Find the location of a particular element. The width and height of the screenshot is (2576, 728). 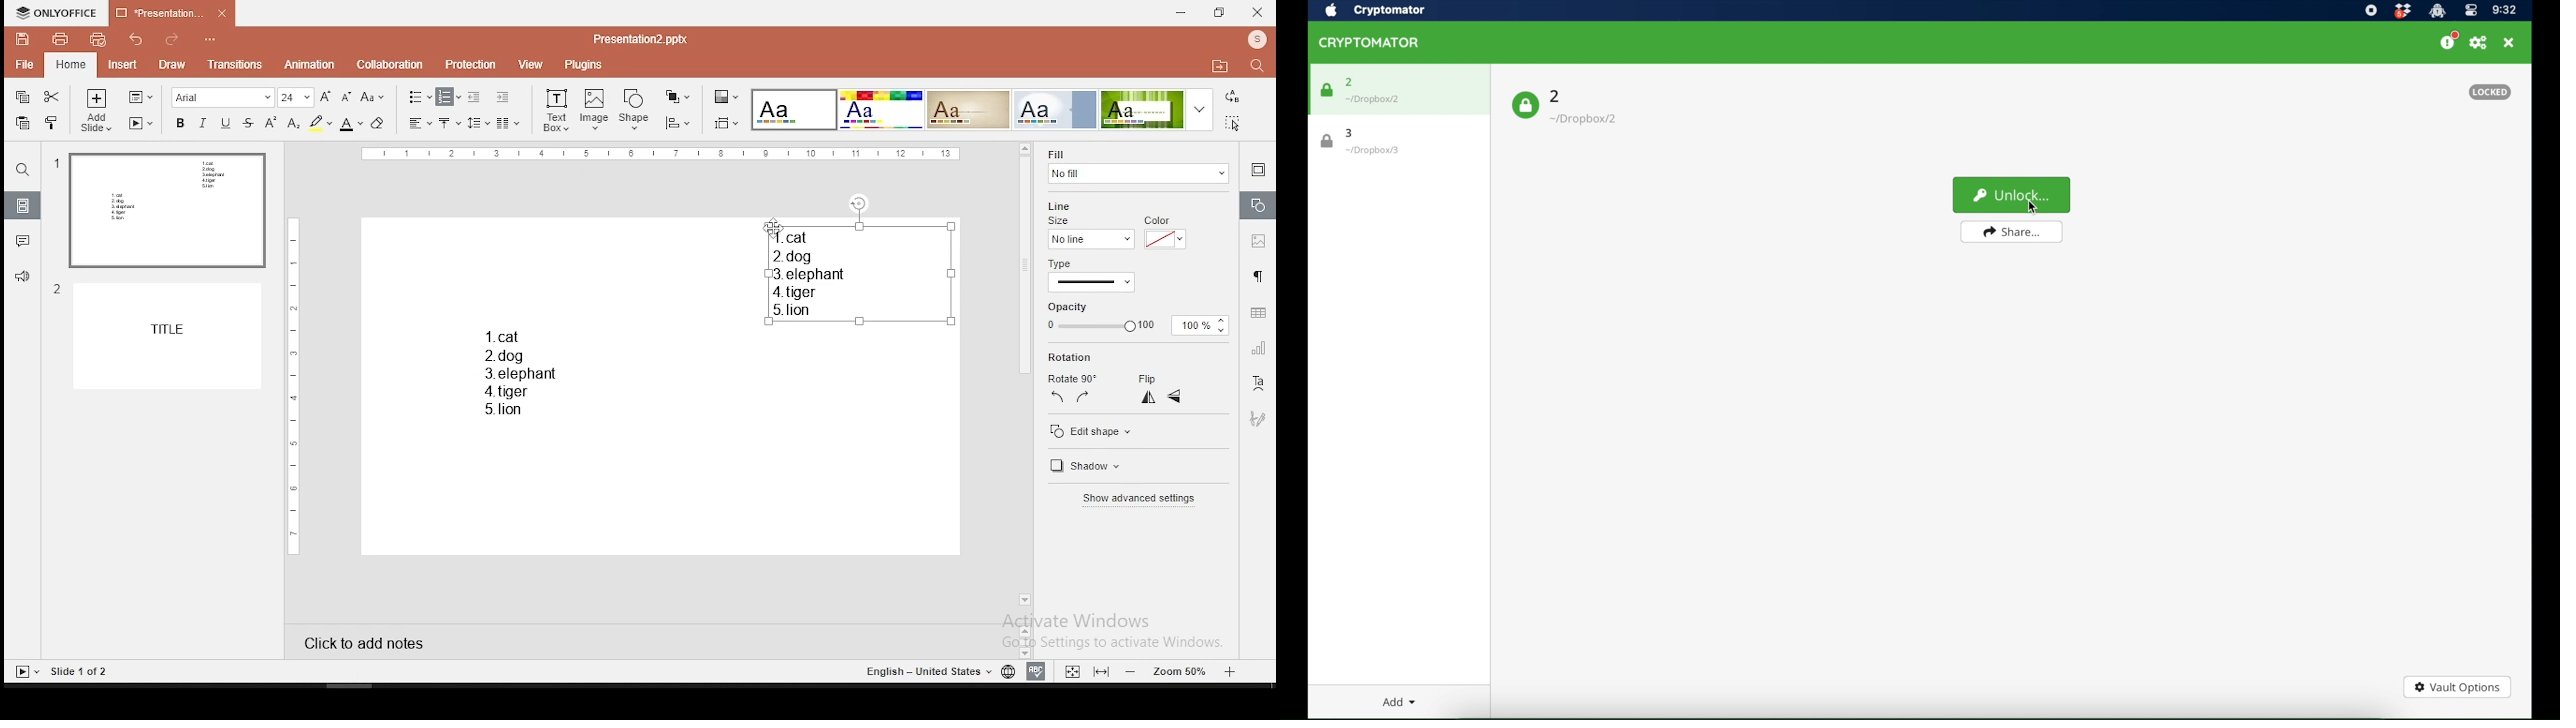

change case is located at coordinates (372, 96).